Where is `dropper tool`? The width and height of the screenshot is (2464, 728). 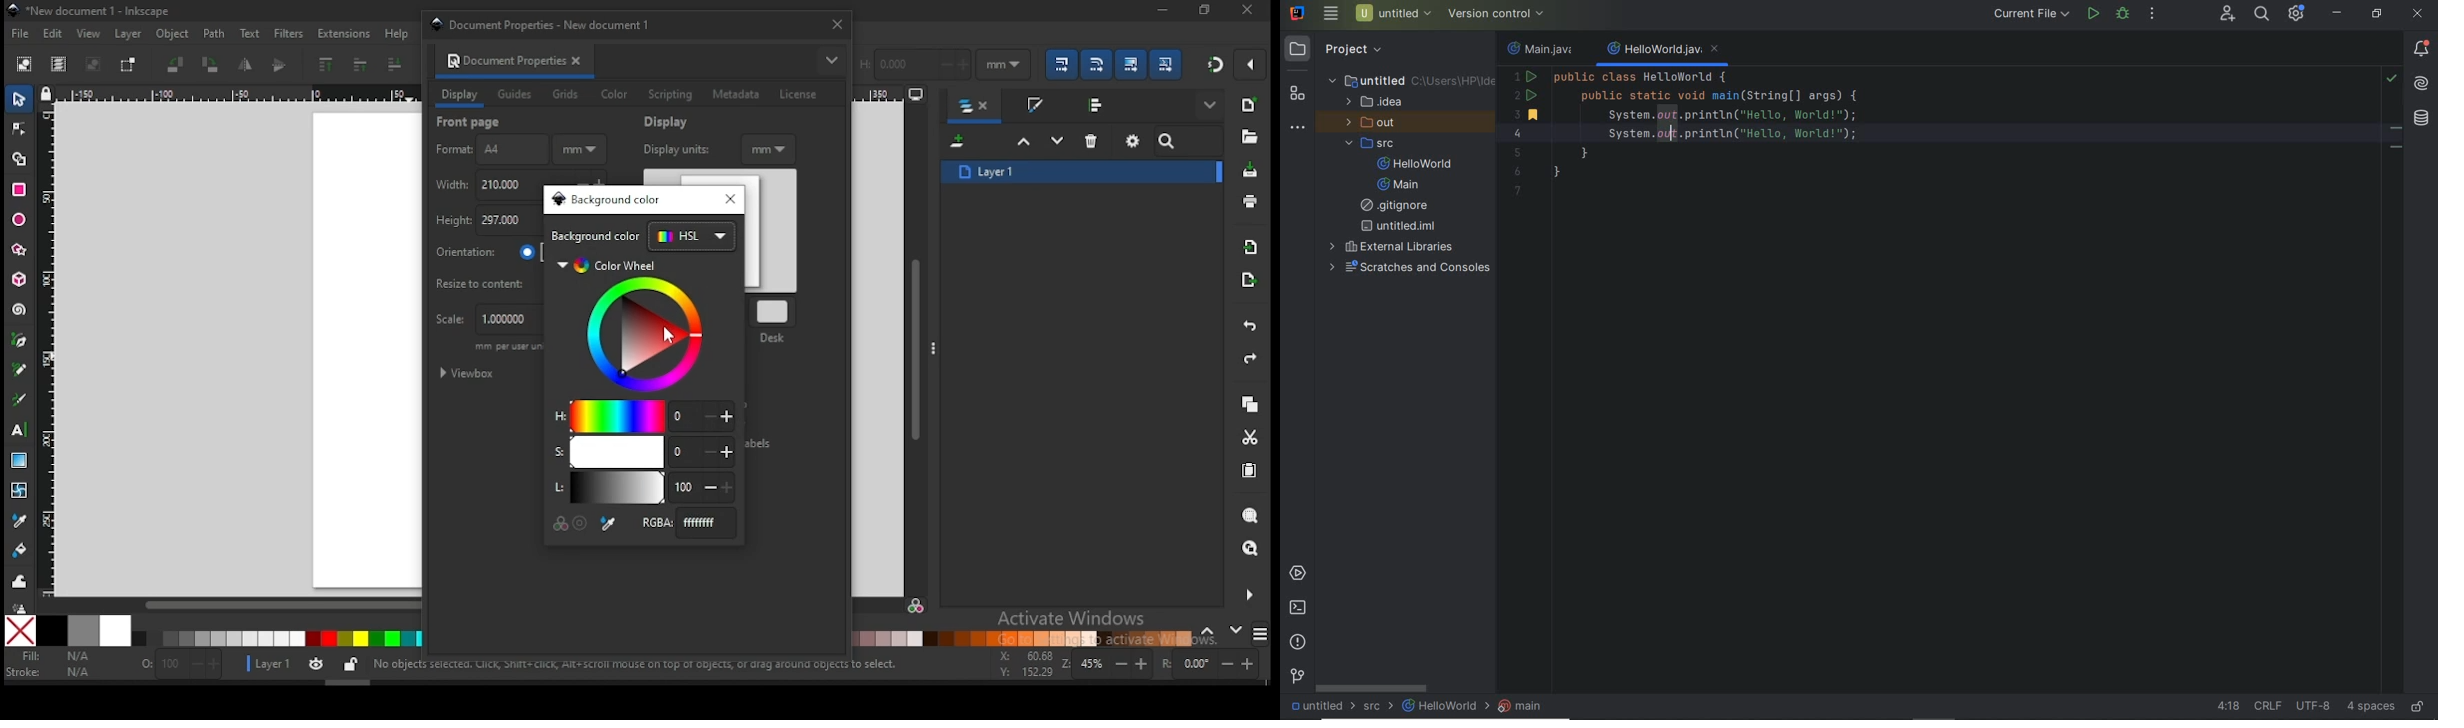 dropper tool is located at coordinates (20, 519).